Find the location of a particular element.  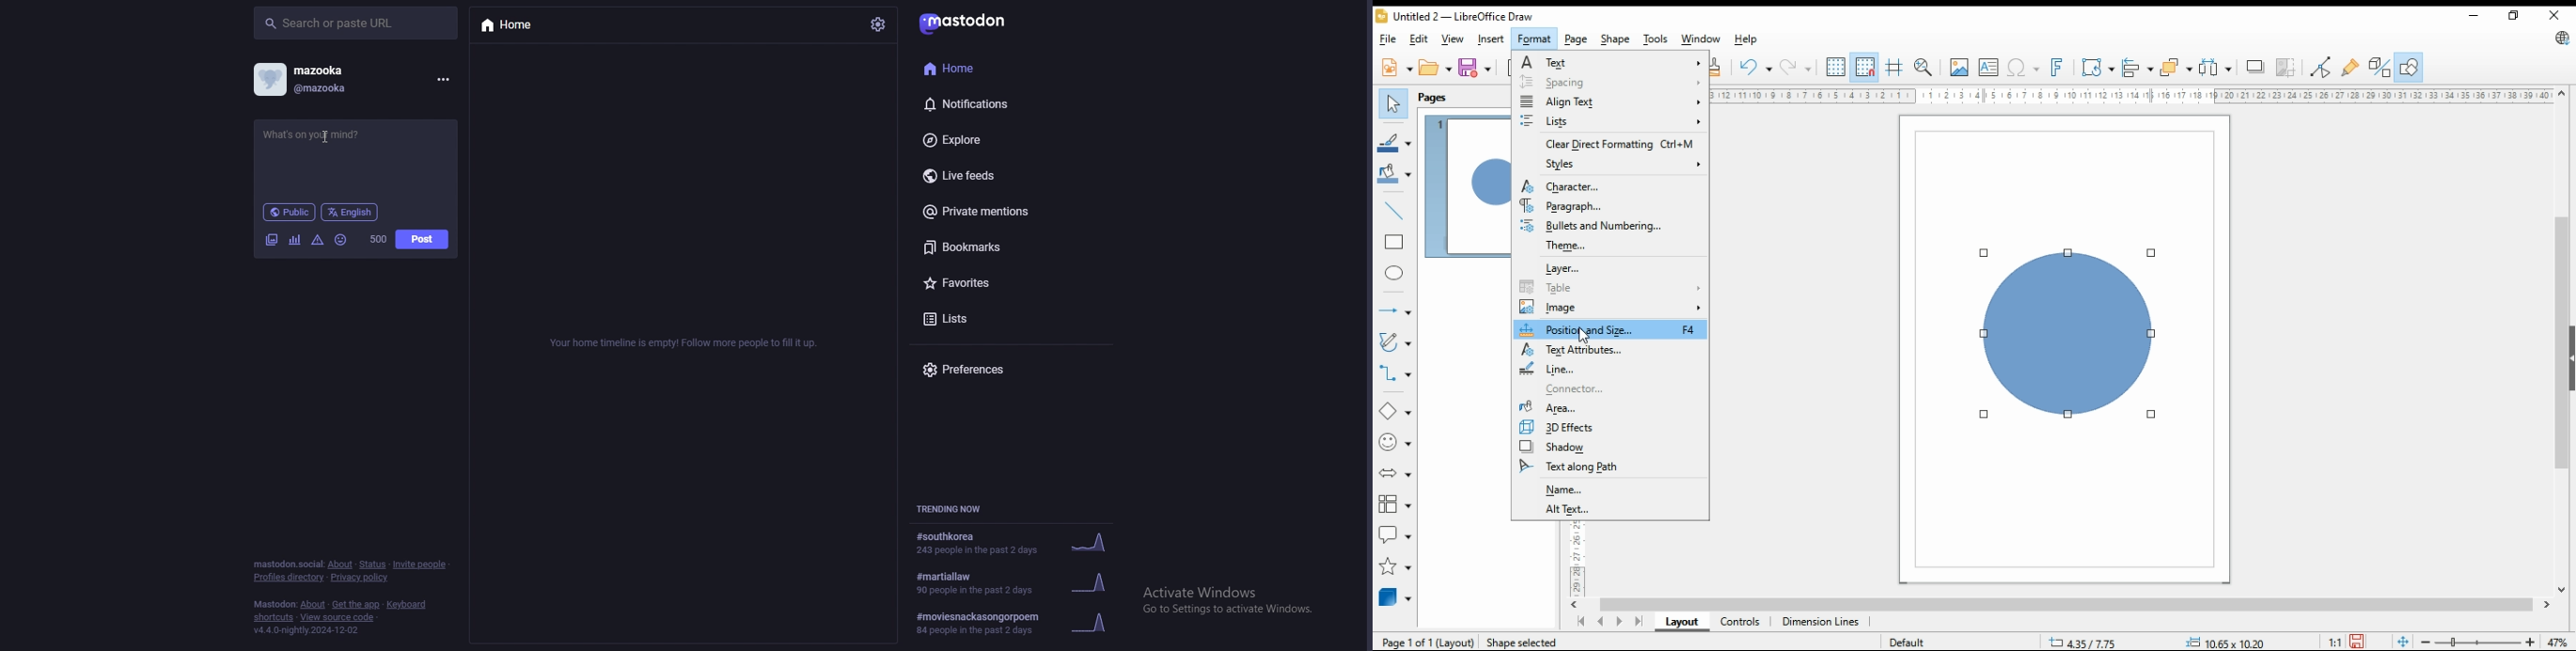

text along path is located at coordinates (1598, 467).